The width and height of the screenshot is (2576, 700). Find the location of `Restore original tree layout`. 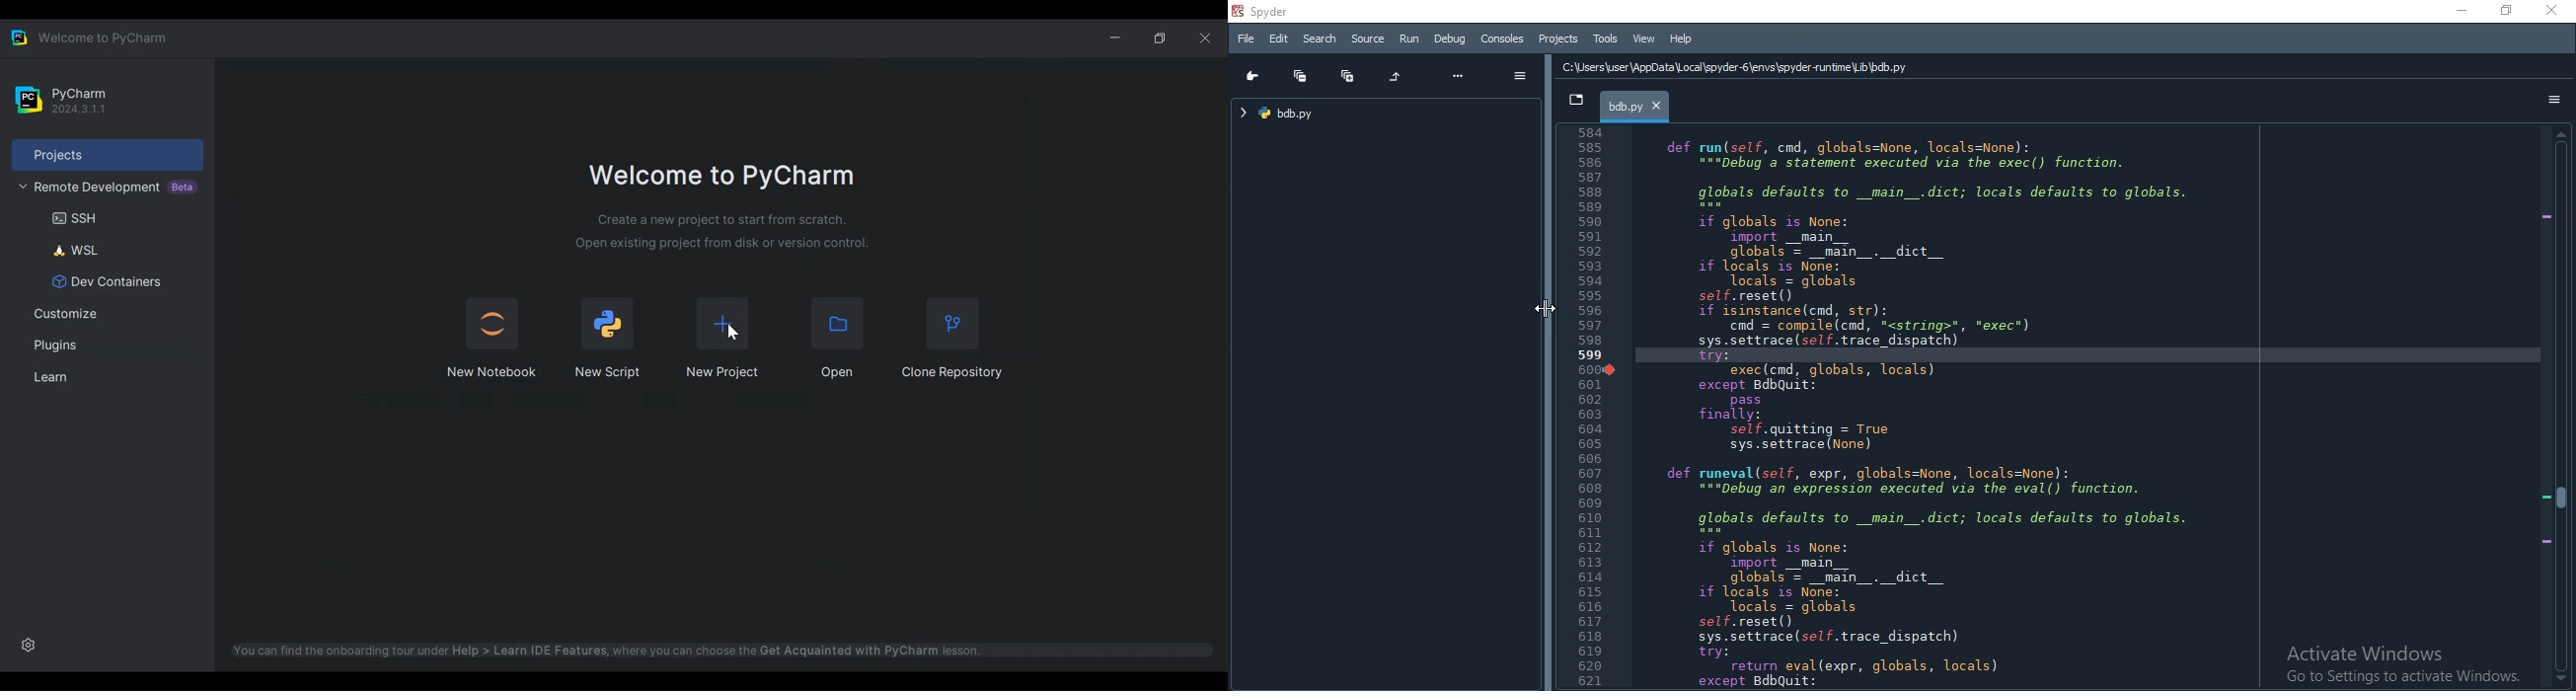

Restore original tree layout is located at coordinates (1396, 77).